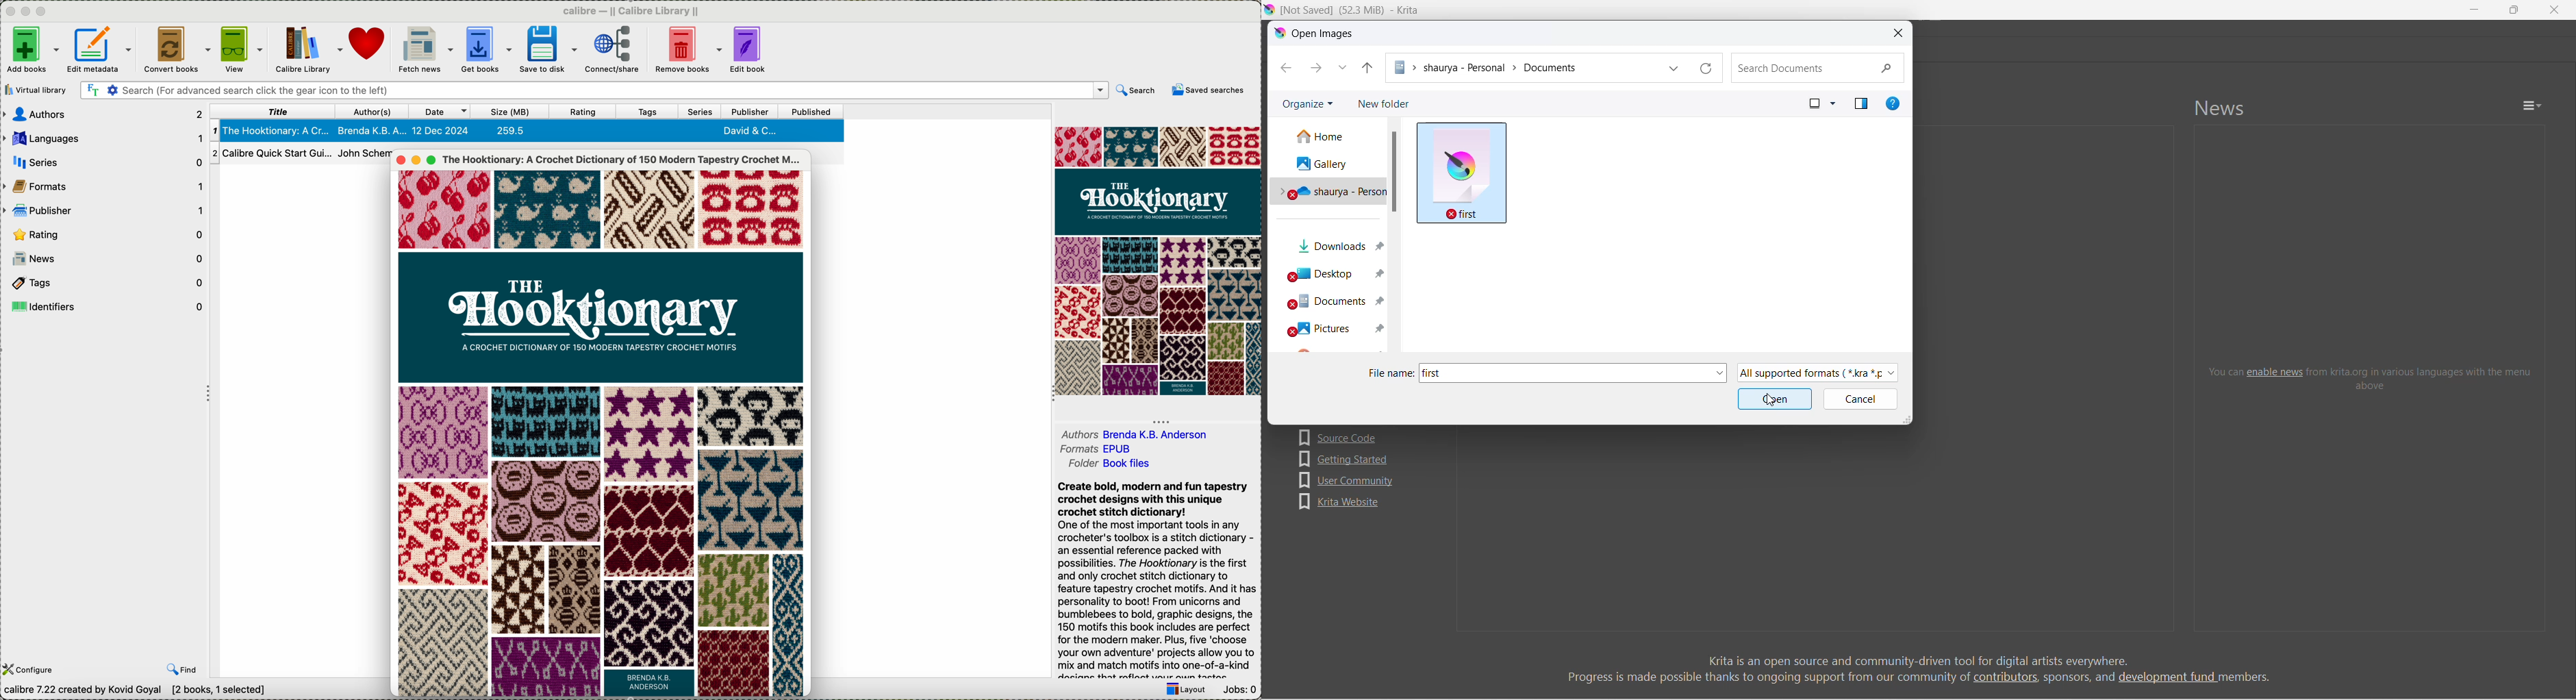 Image resolution: width=2576 pixels, height=700 pixels. Describe the element at coordinates (182, 667) in the screenshot. I see `find` at that location.